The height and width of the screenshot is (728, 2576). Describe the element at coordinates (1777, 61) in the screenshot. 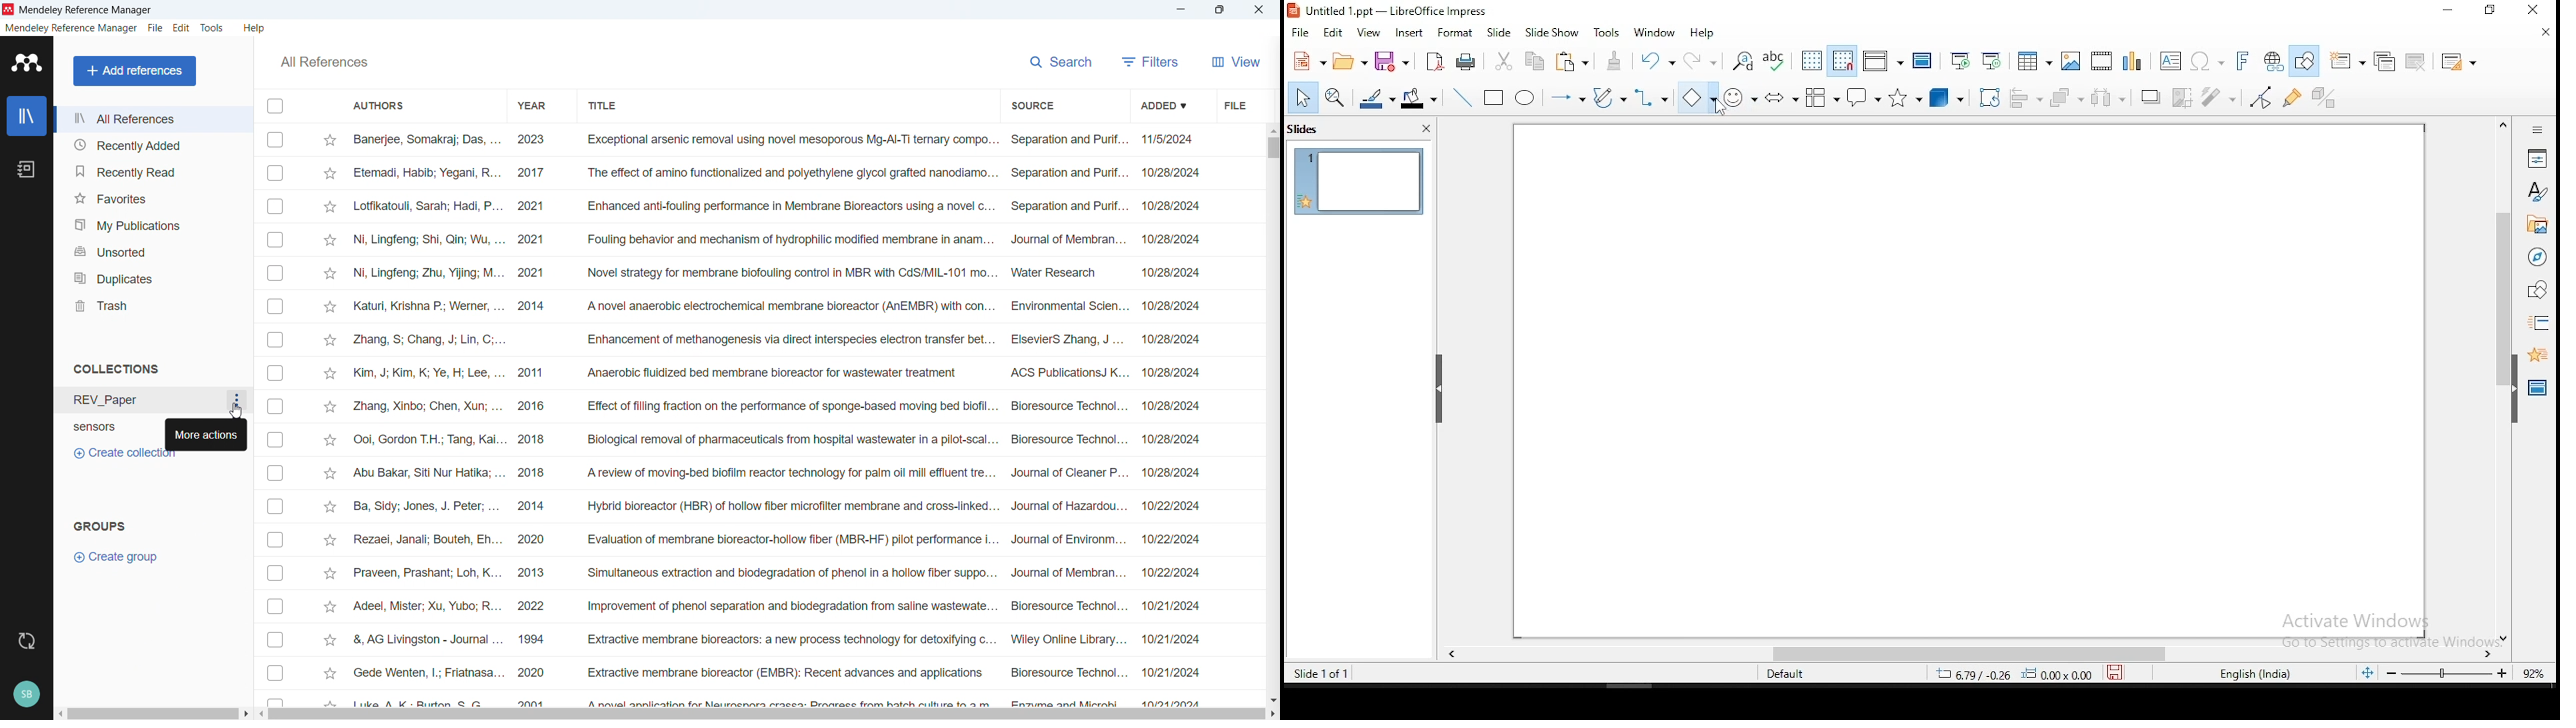

I see `spell check` at that location.